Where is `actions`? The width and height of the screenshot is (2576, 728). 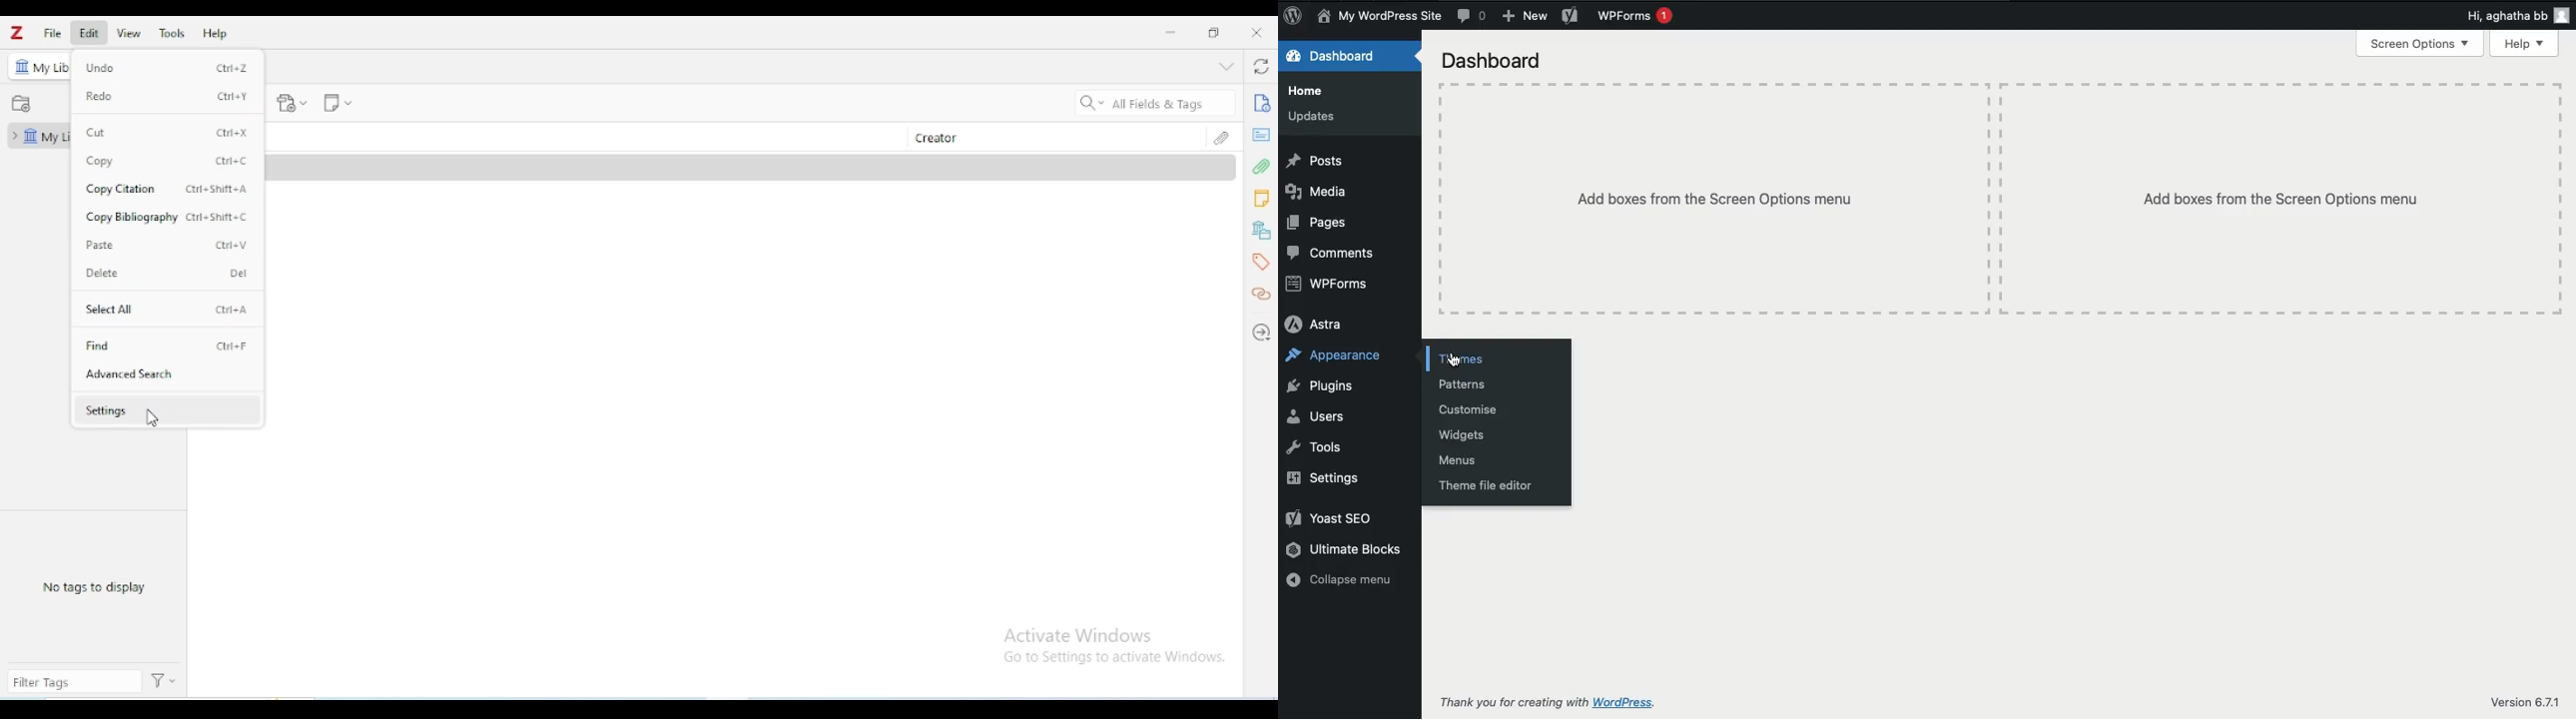 actions is located at coordinates (164, 681).